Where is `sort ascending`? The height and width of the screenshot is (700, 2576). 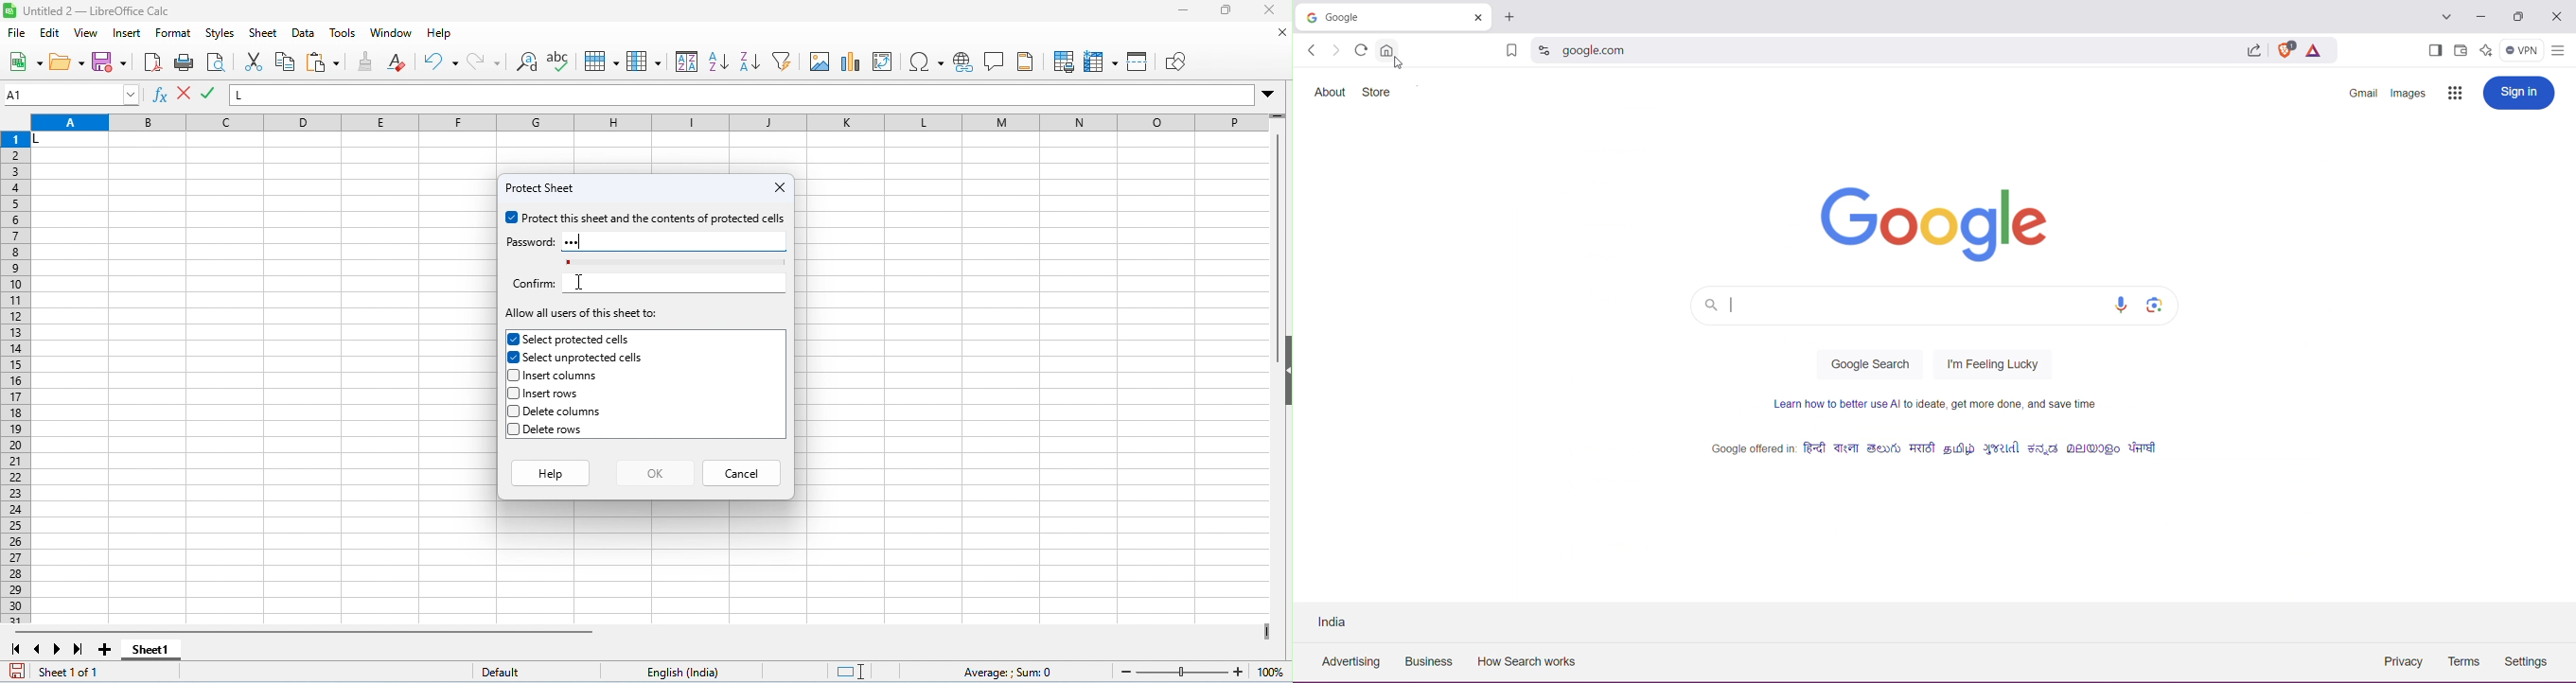
sort ascending is located at coordinates (718, 61).